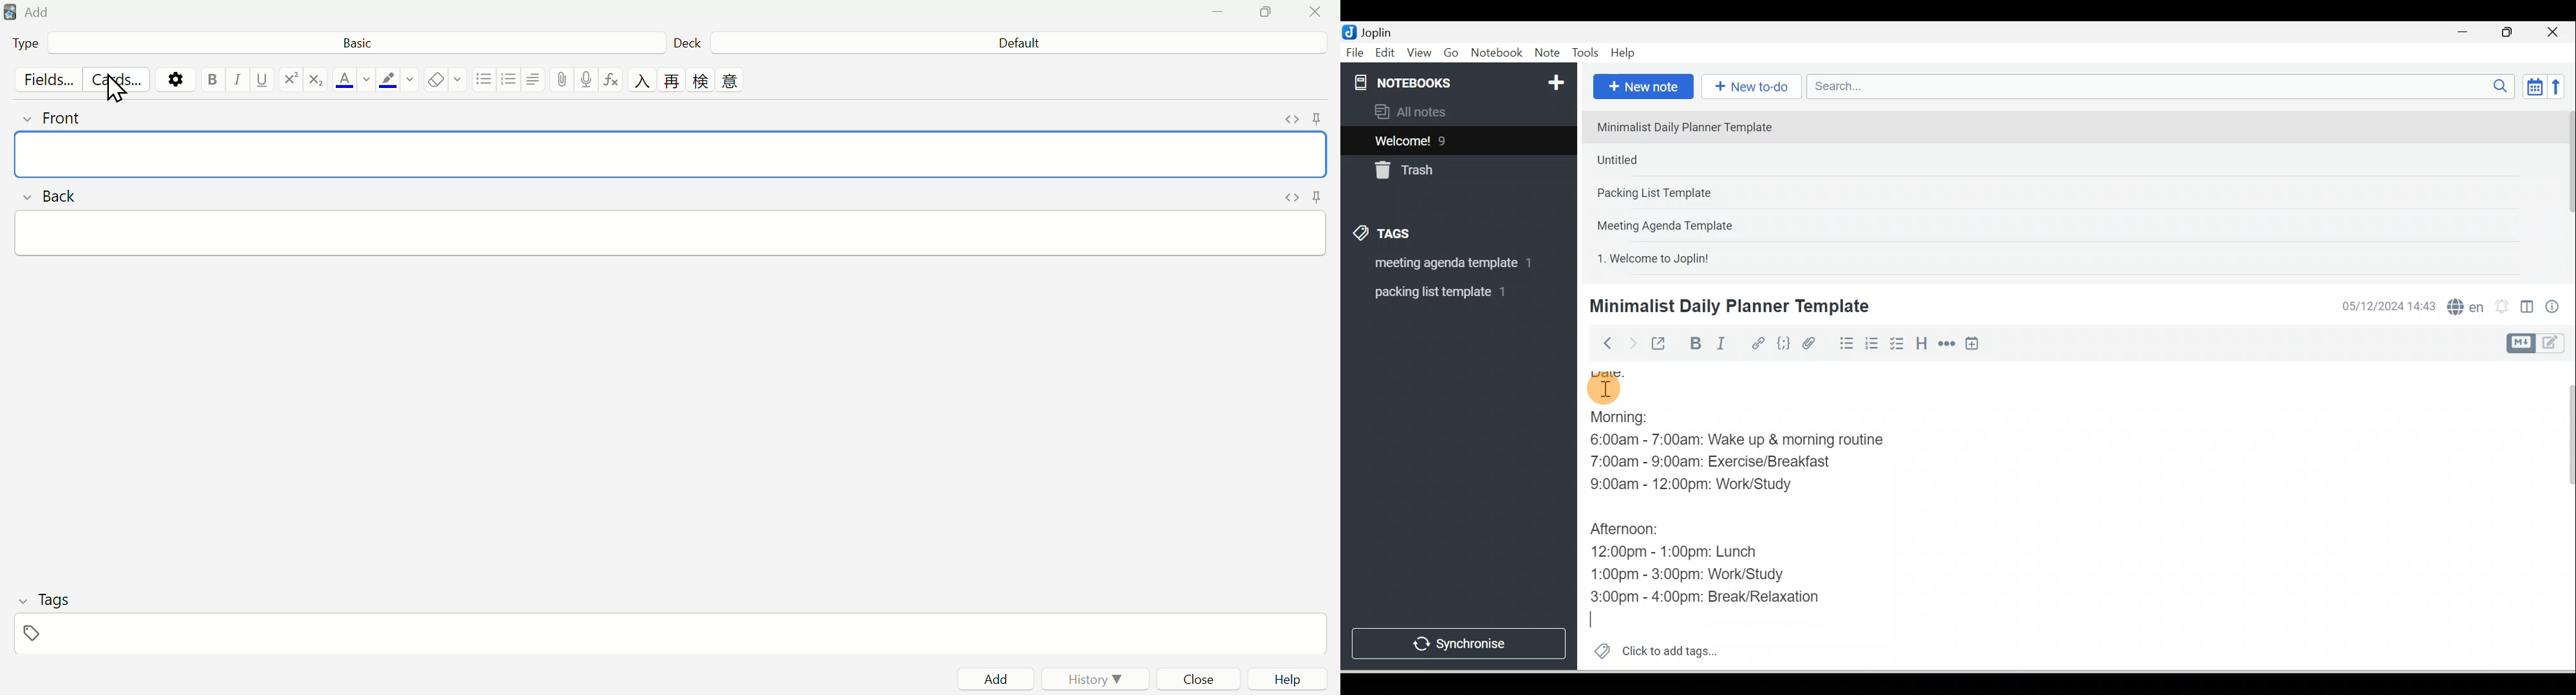  Describe the element at coordinates (1356, 51) in the screenshot. I see `File` at that location.